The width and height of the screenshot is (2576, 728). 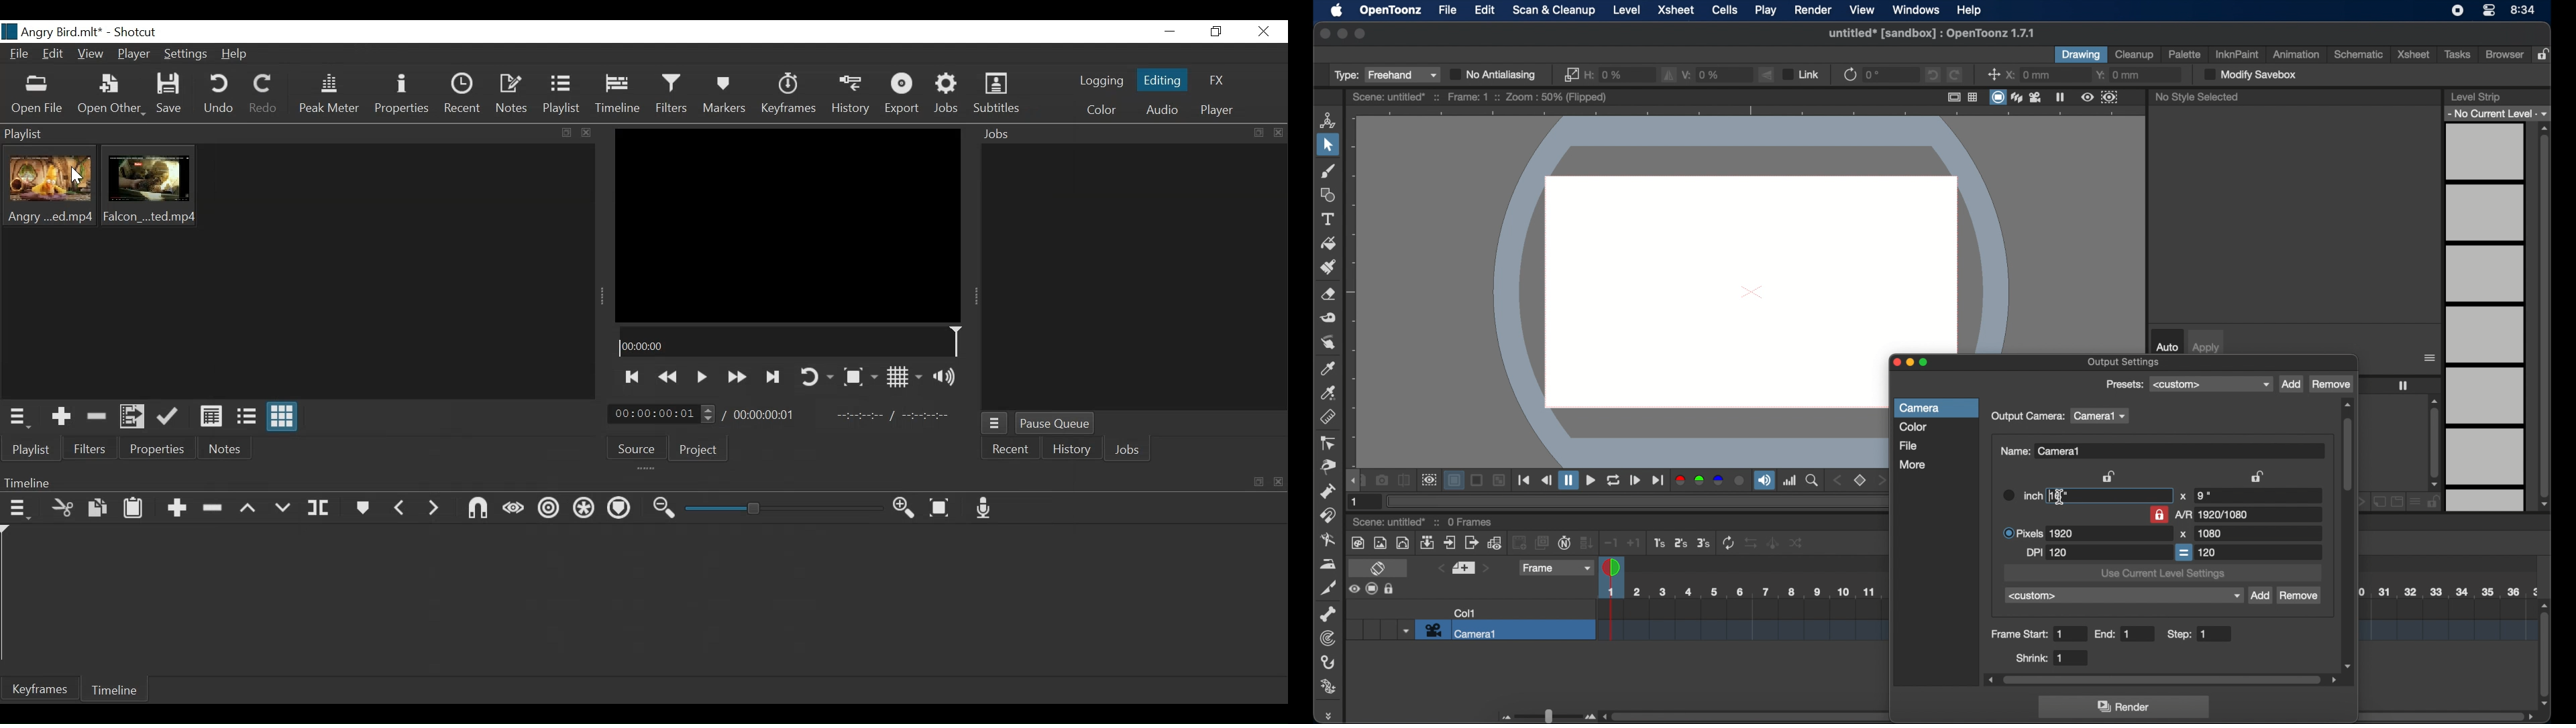 I want to click on lock, so click(x=2545, y=55).